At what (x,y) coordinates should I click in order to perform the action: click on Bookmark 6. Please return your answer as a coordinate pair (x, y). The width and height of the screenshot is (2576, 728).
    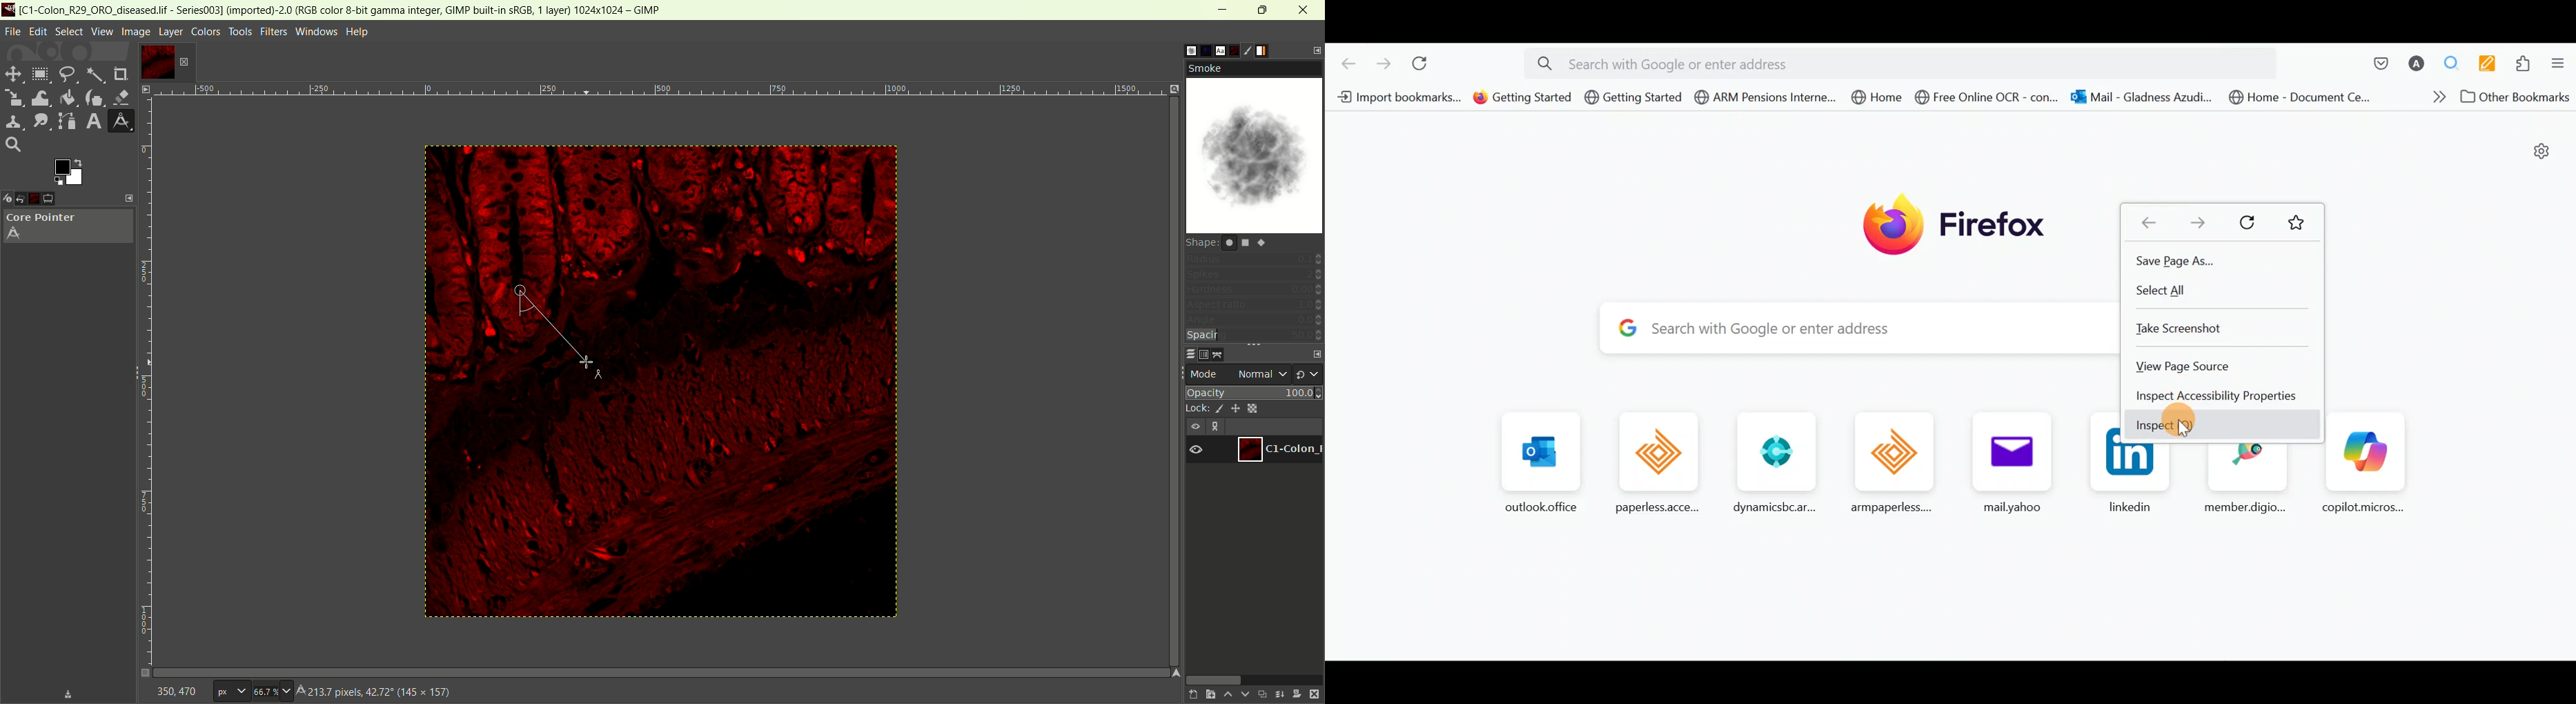
    Looking at the image, I should click on (1987, 100).